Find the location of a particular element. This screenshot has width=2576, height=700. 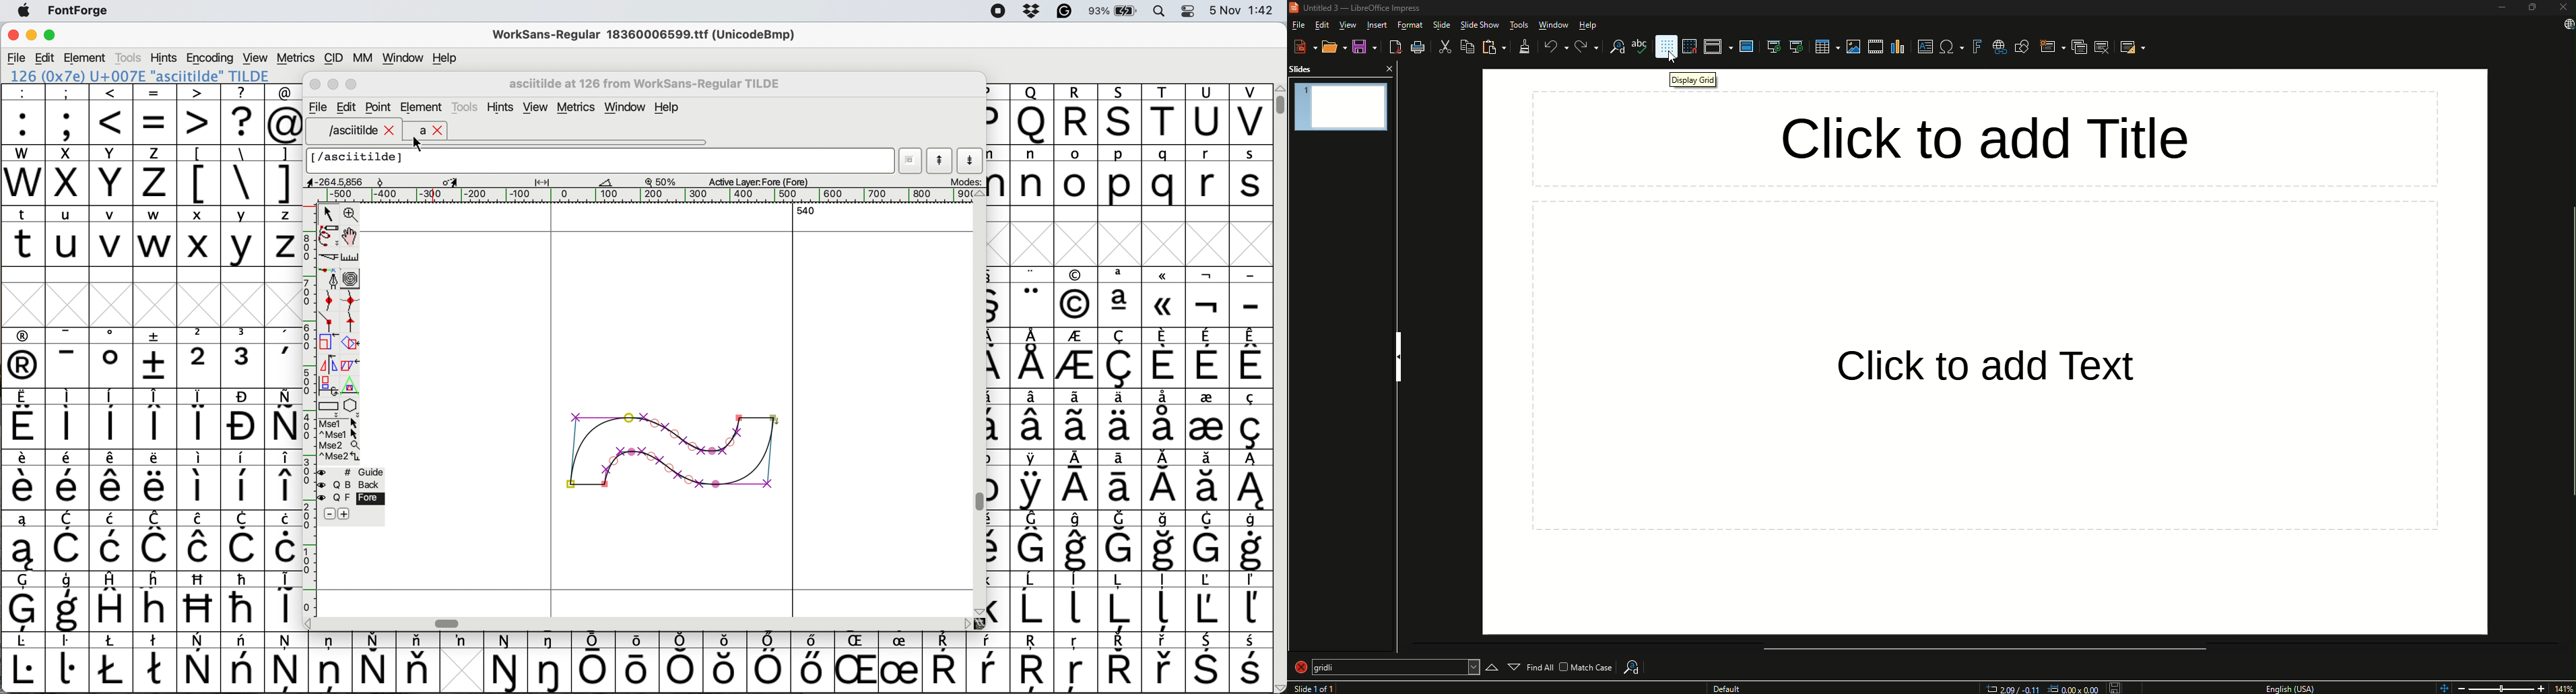

Start from current slide is located at coordinates (1796, 46).